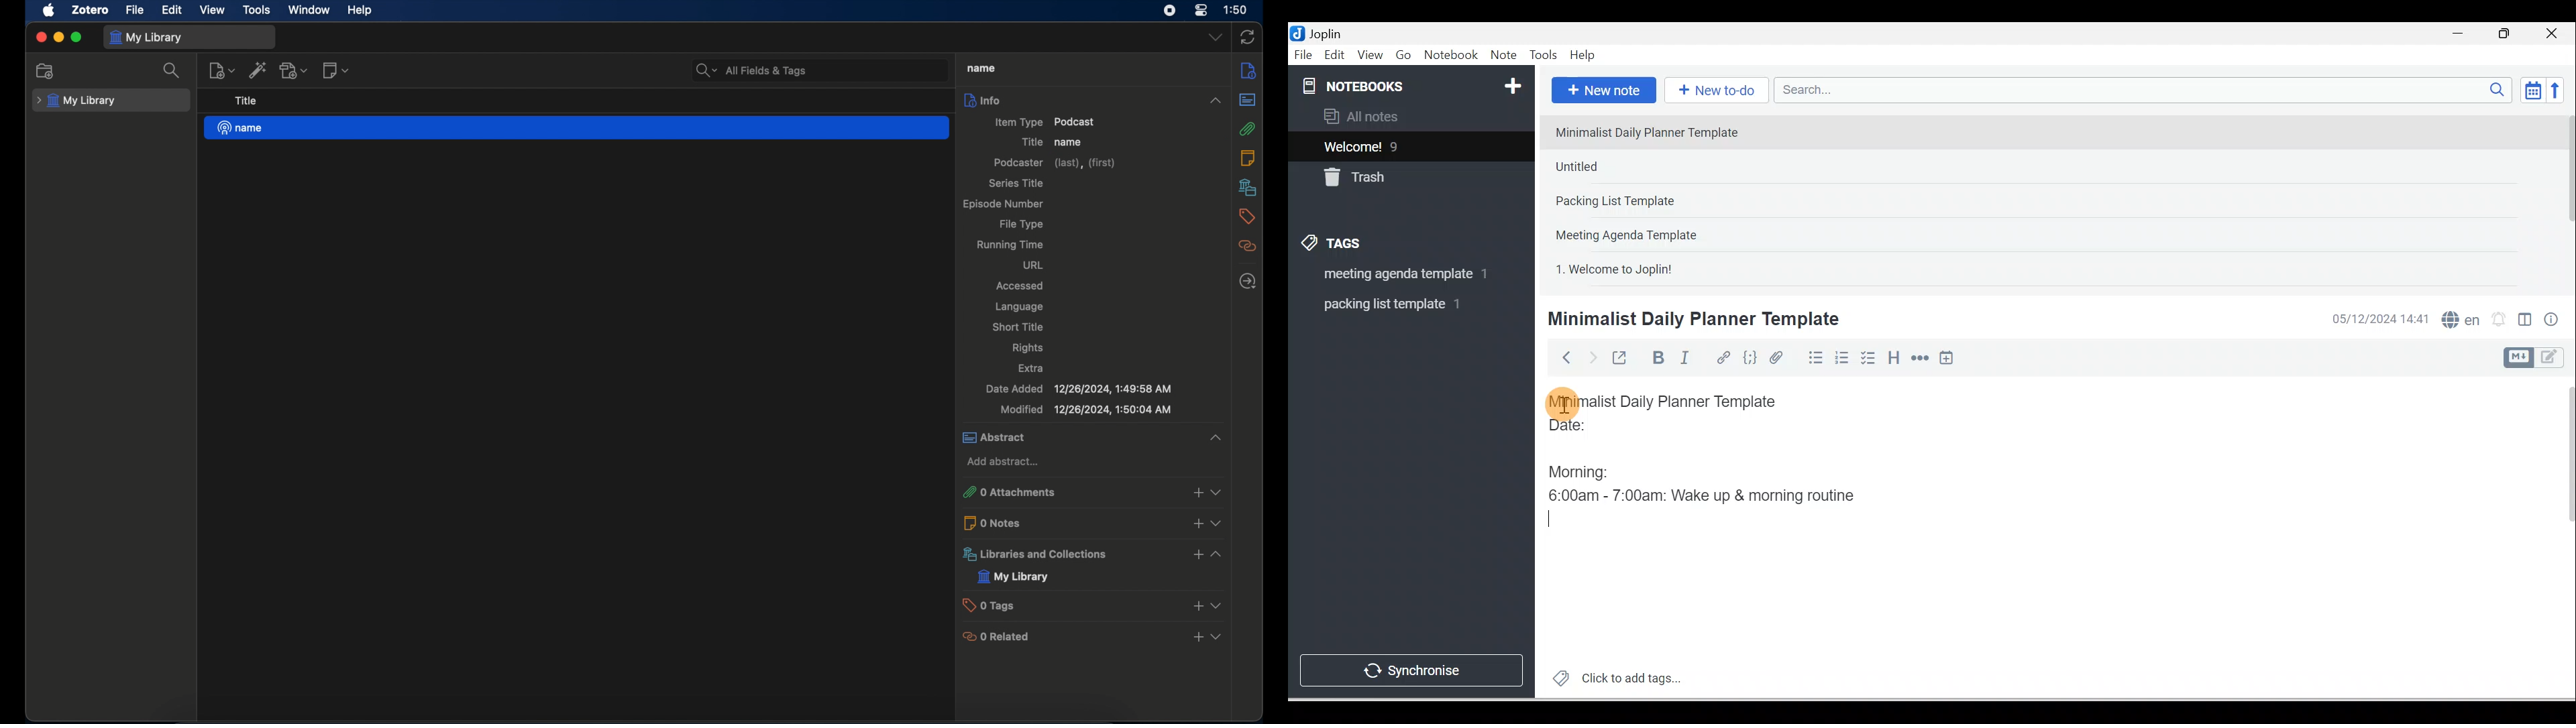 This screenshot has width=2576, height=728. I want to click on Toggle sort order, so click(2532, 89).